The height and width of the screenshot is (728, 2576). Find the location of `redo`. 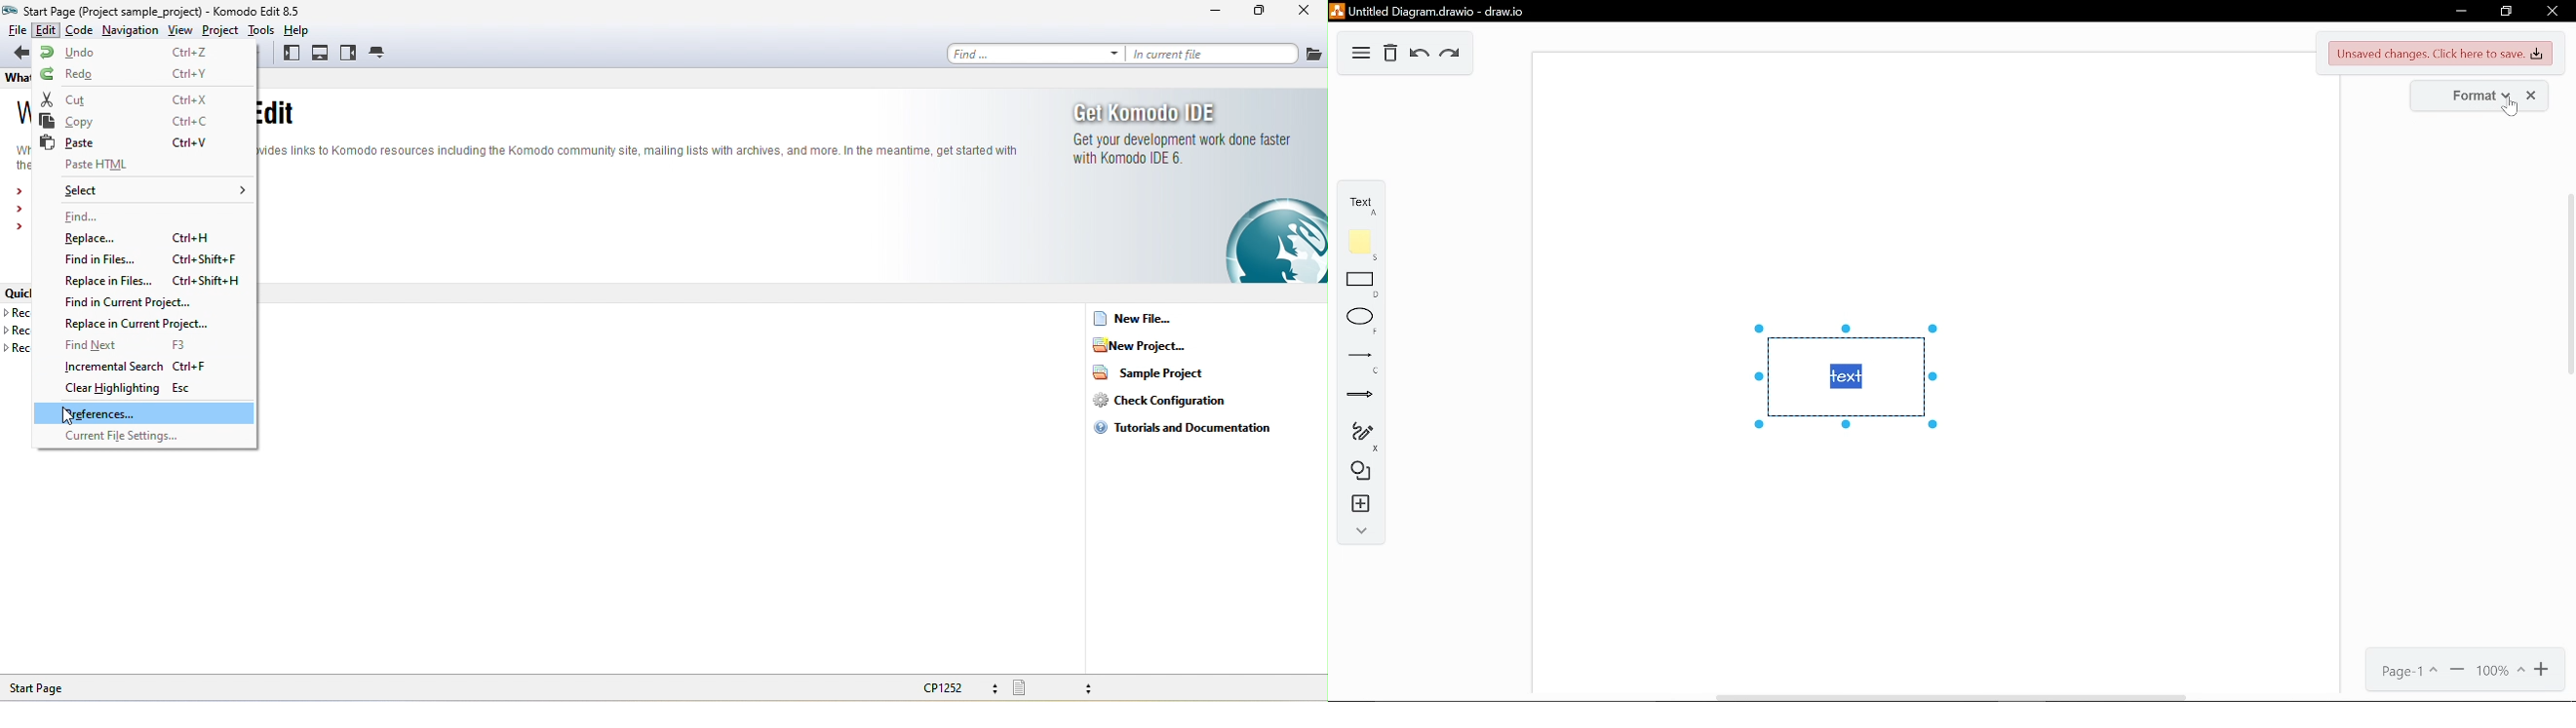

redo is located at coordinates (133, 74).